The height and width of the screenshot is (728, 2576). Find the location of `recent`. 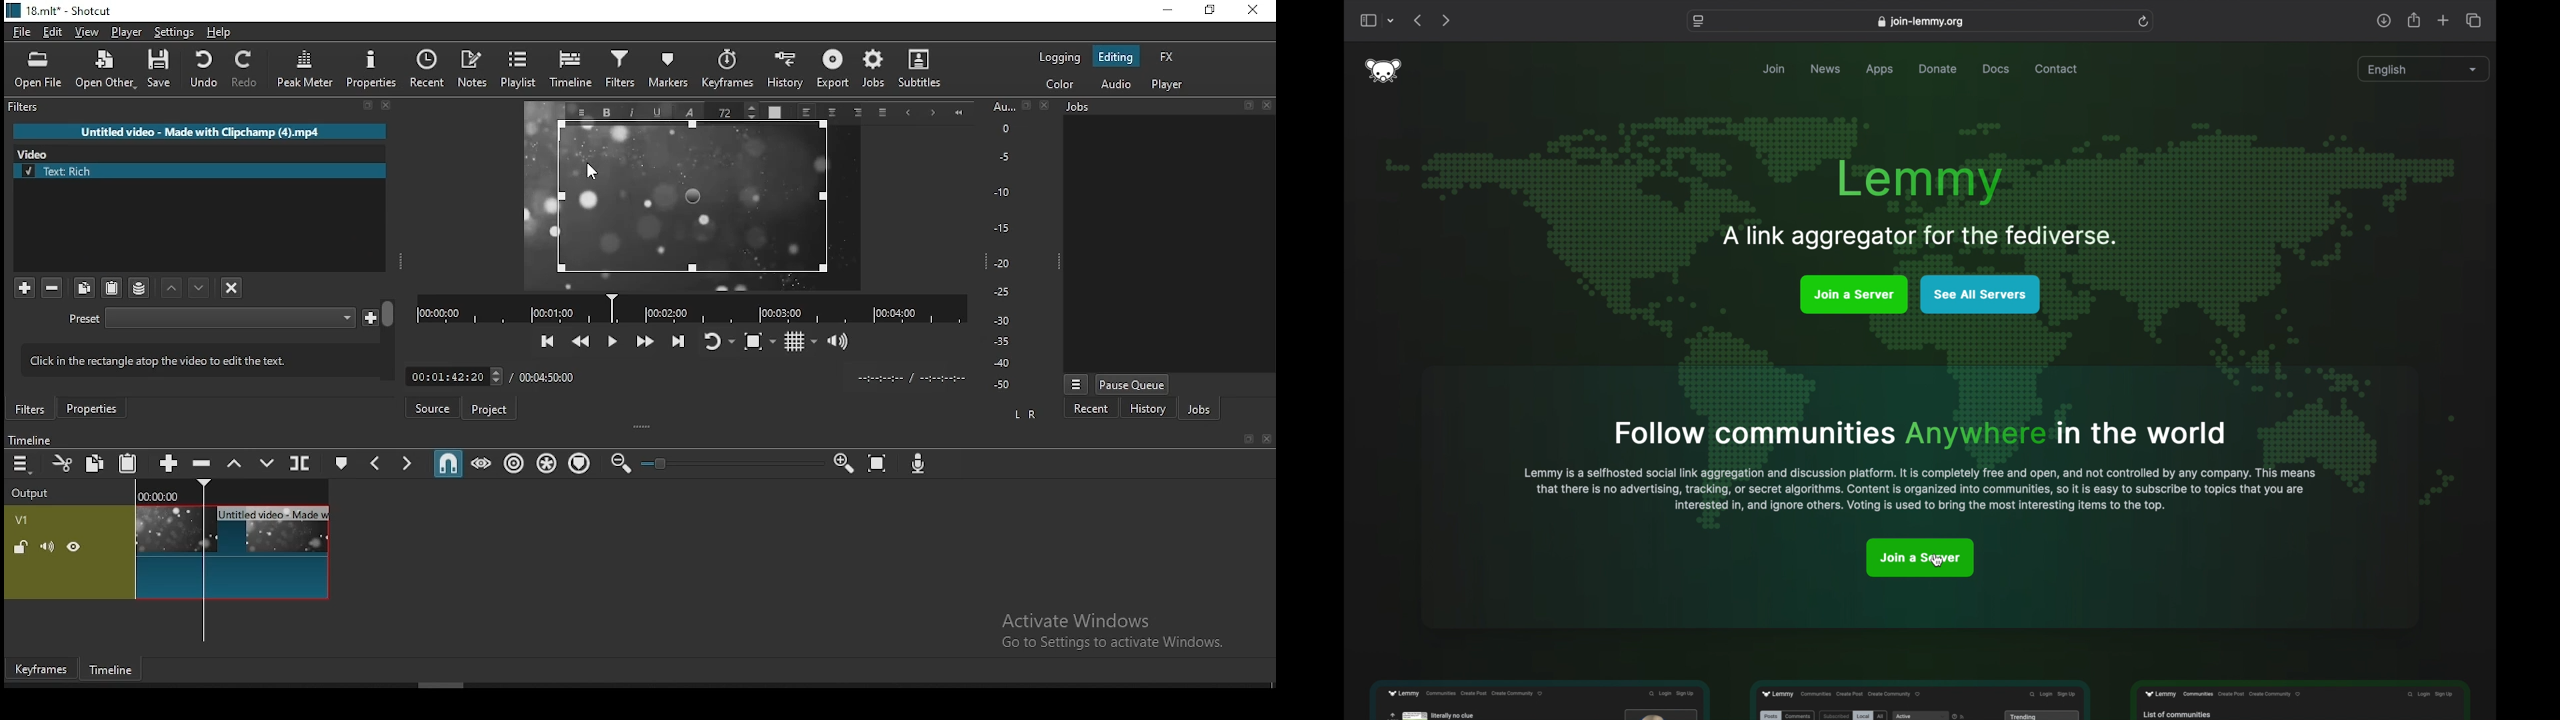

recent is located at coordinates (1092, 408).